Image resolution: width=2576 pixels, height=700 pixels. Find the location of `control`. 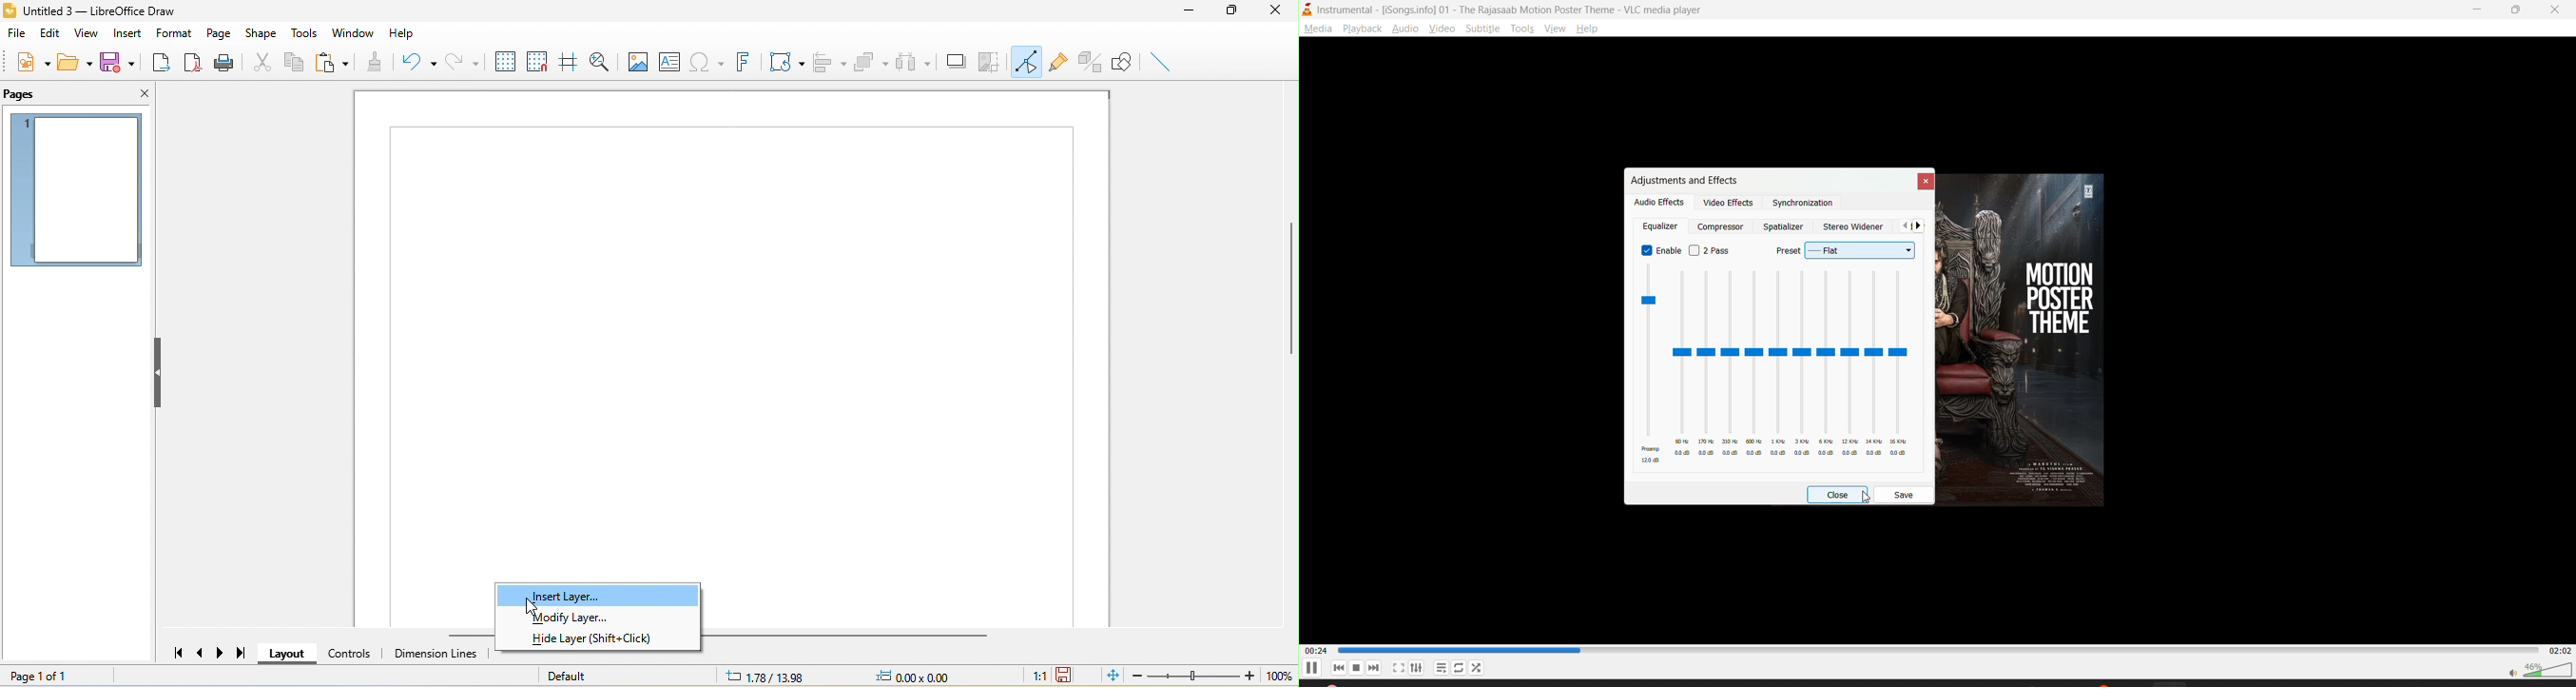

control is located at coordinates (351, 654).